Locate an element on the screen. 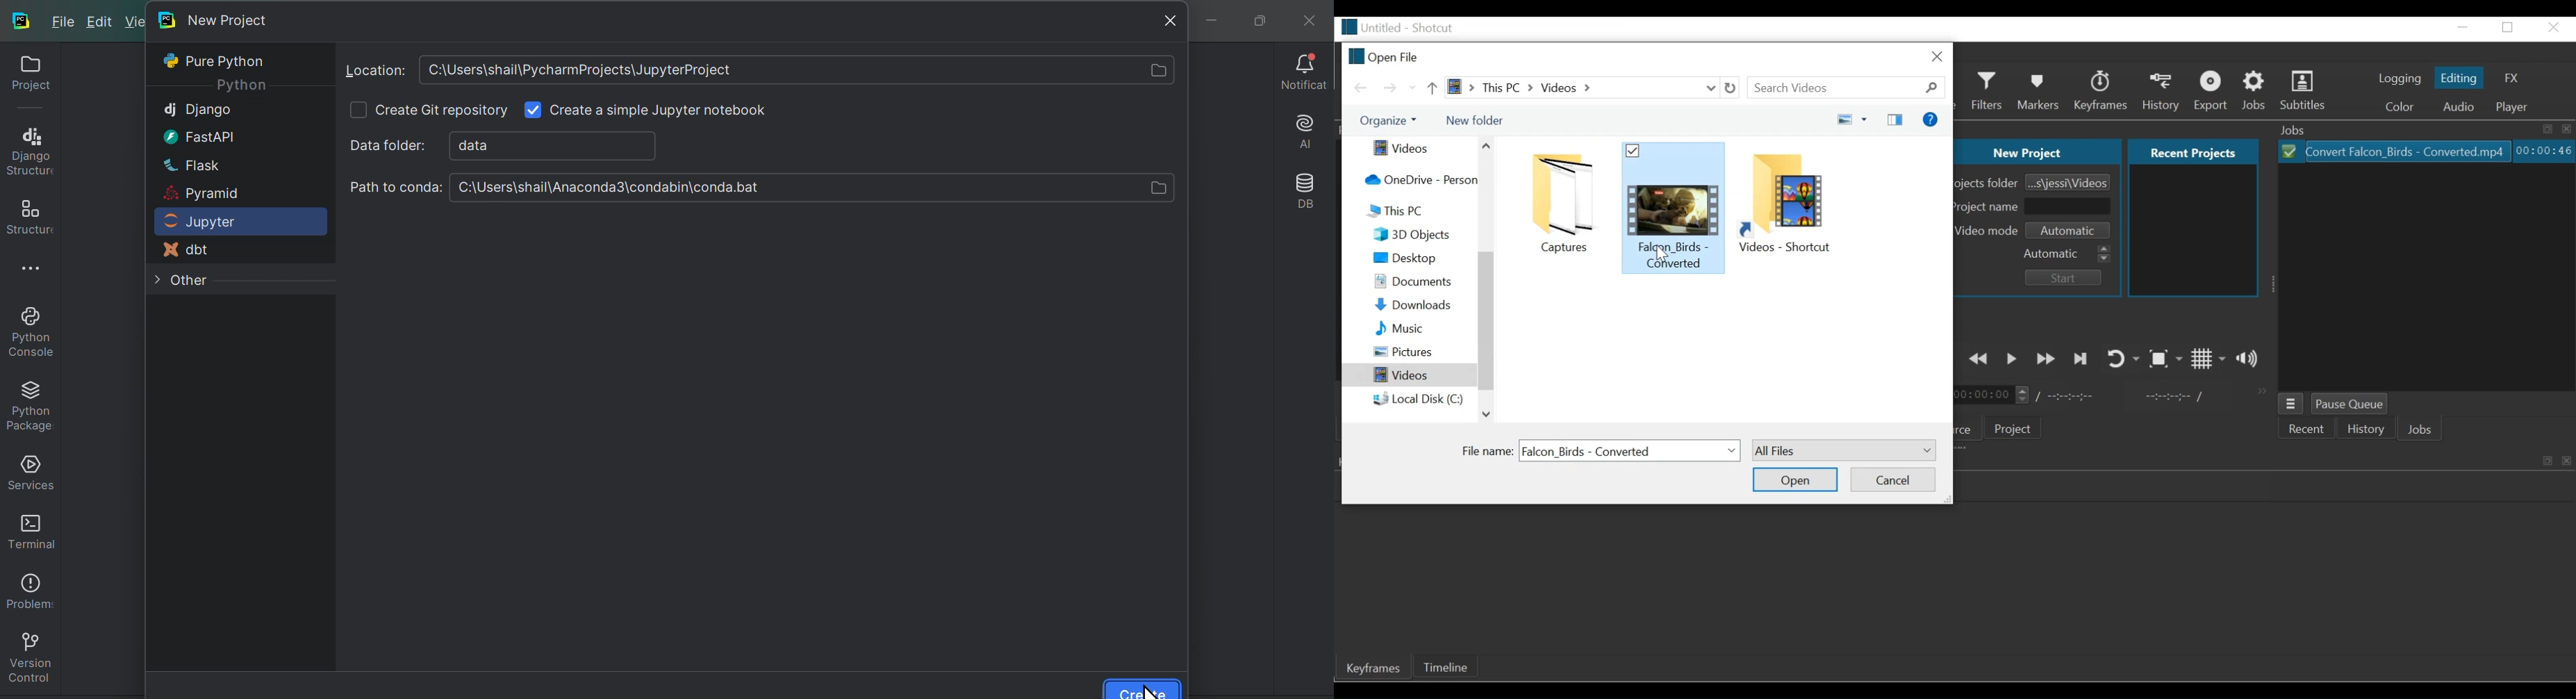 Image resolution: width=2576 pixels, height=700 pixels. Export is located at coordinates (2213, 93).